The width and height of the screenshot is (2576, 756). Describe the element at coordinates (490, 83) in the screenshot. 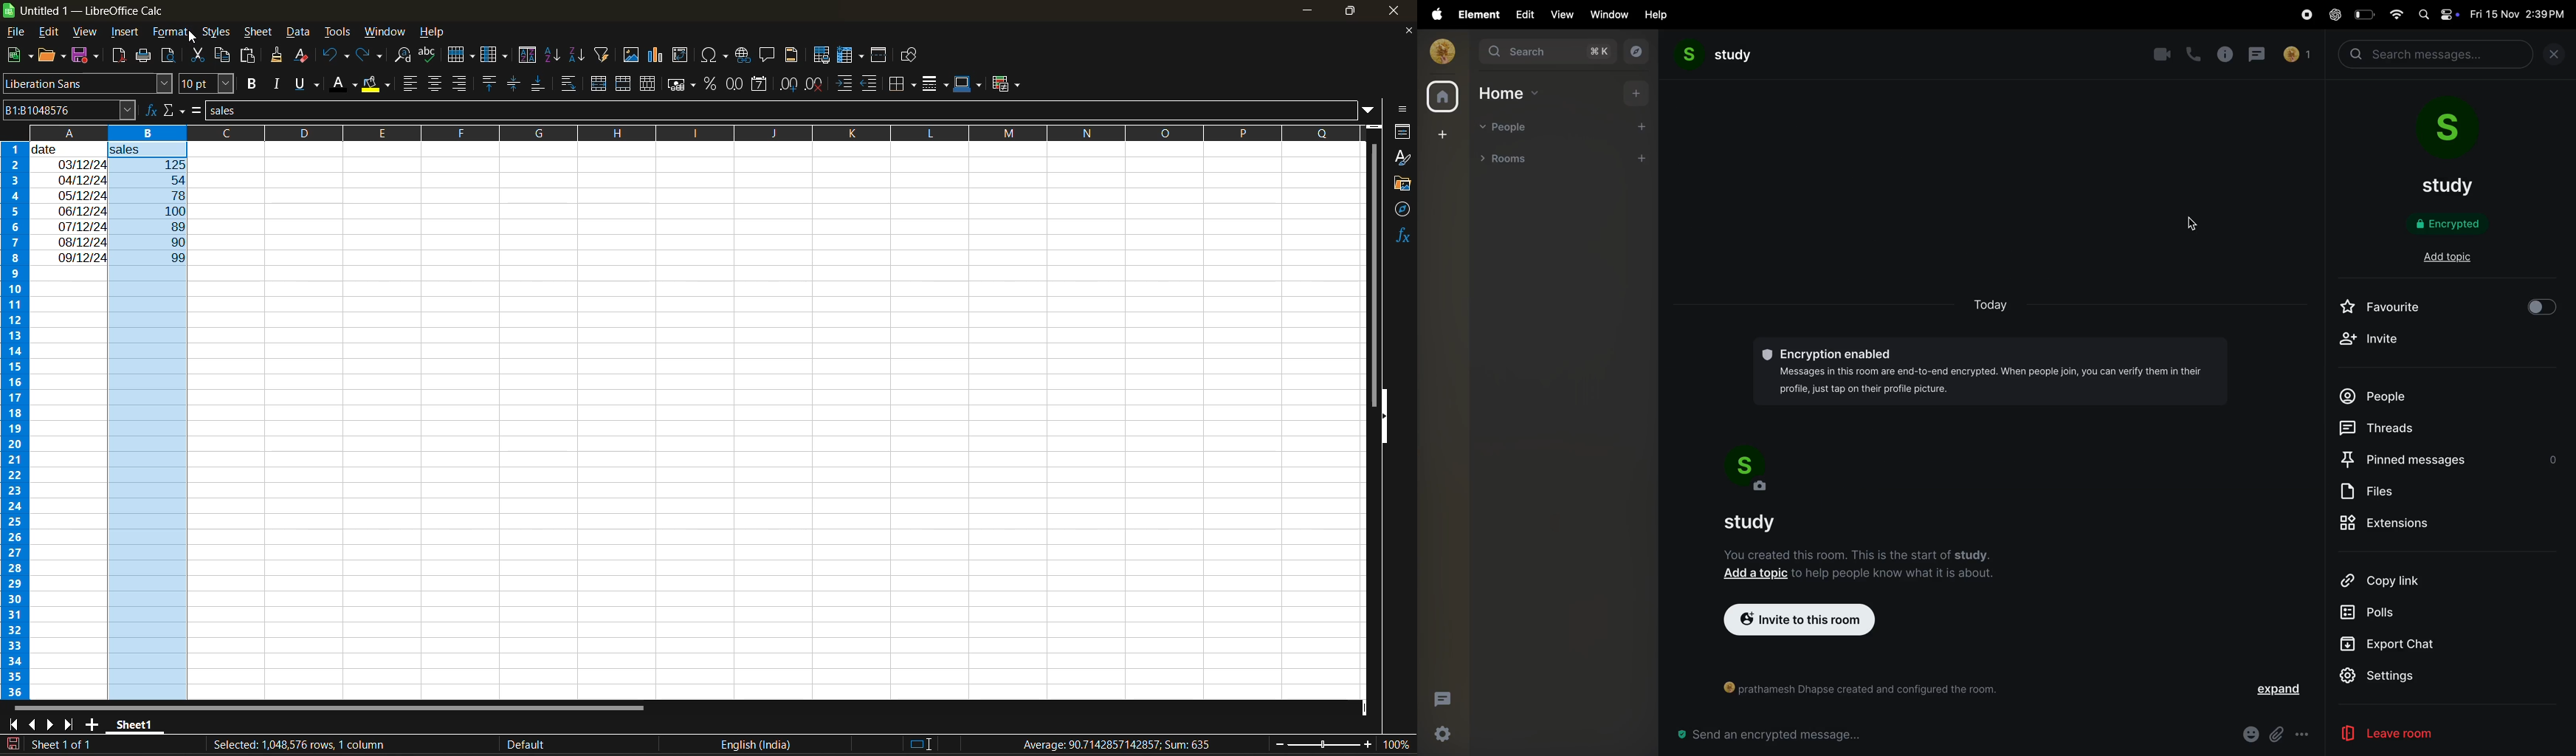

I see `align top` at that location.